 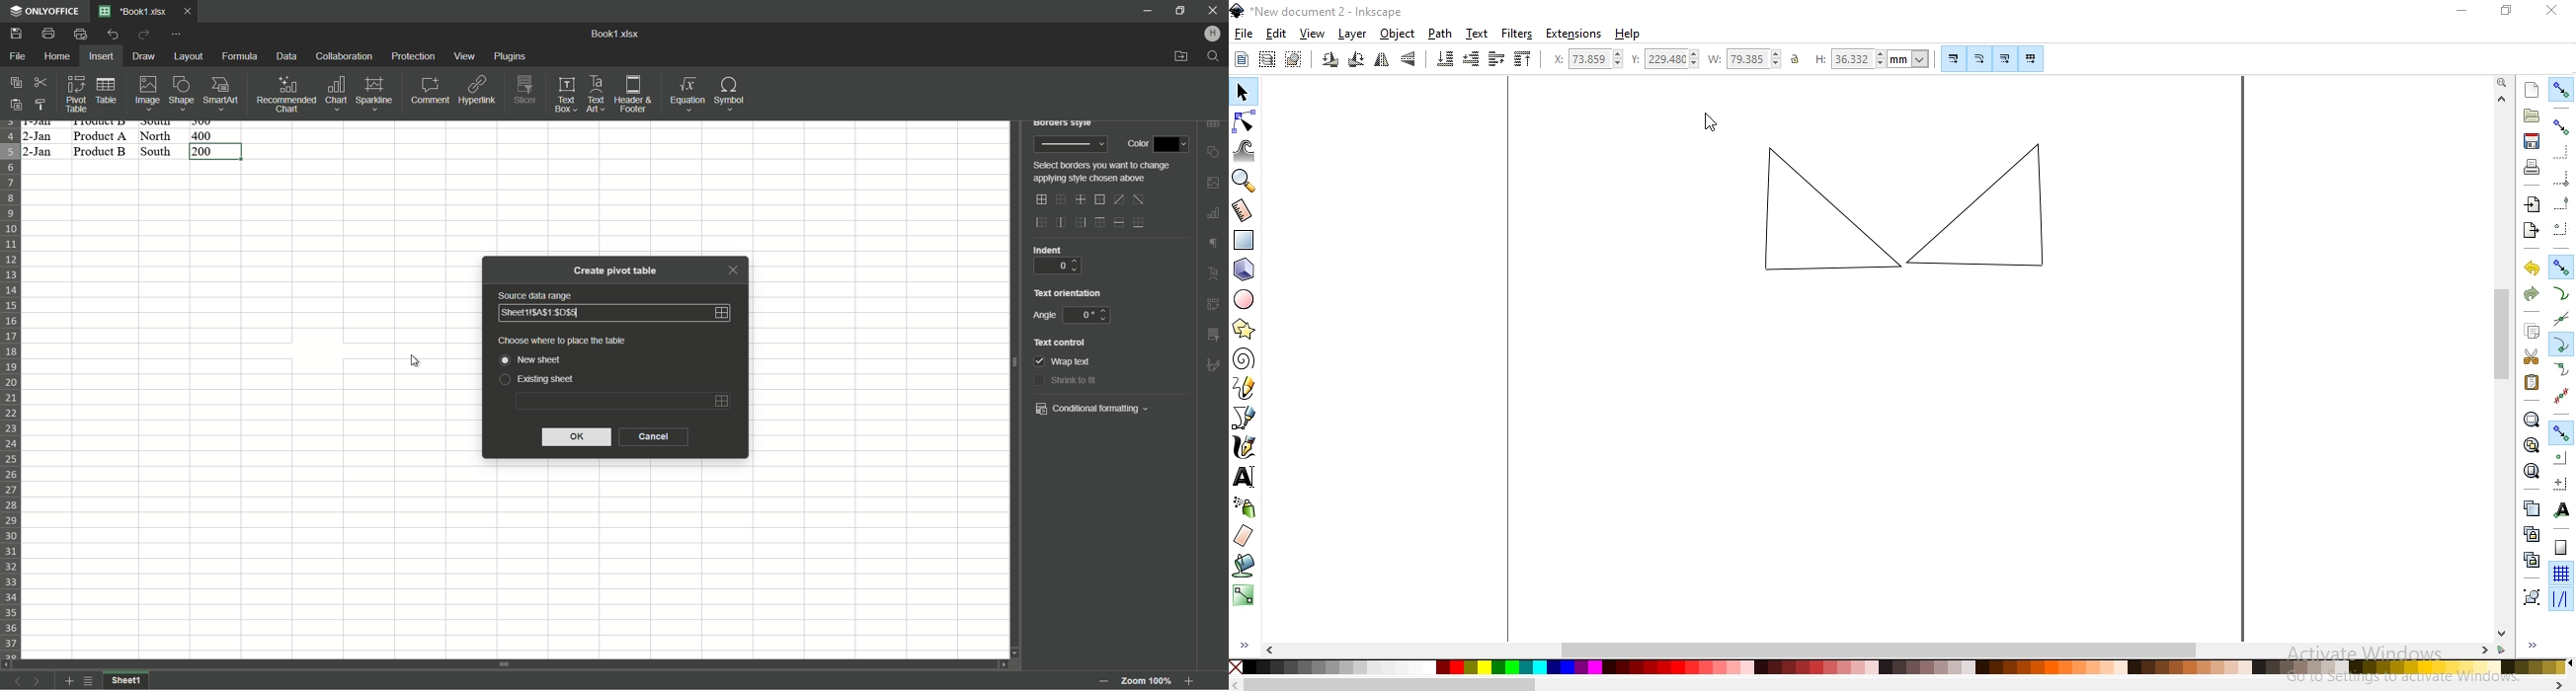 What do you see at coordinates (211, 409) in the screenshot?
I see `cells` at bounding box center [211, 409].